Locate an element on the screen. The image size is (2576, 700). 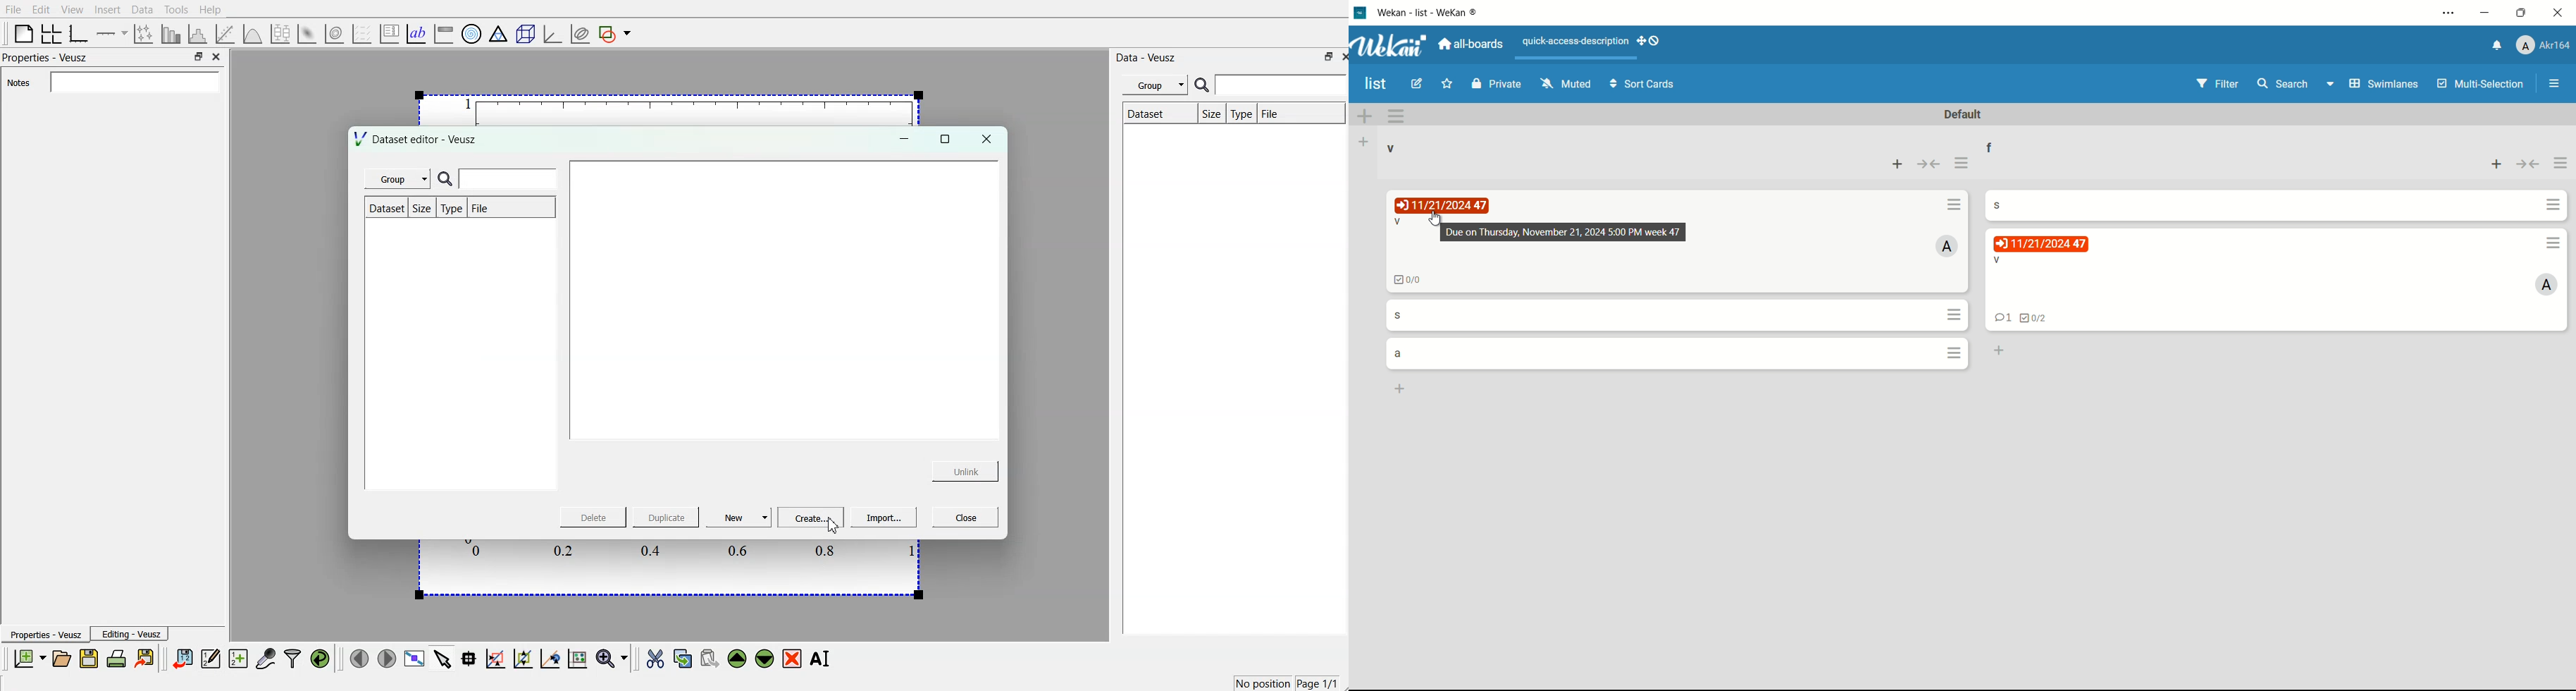
swimlanes is located at coordinates (2374, 83).